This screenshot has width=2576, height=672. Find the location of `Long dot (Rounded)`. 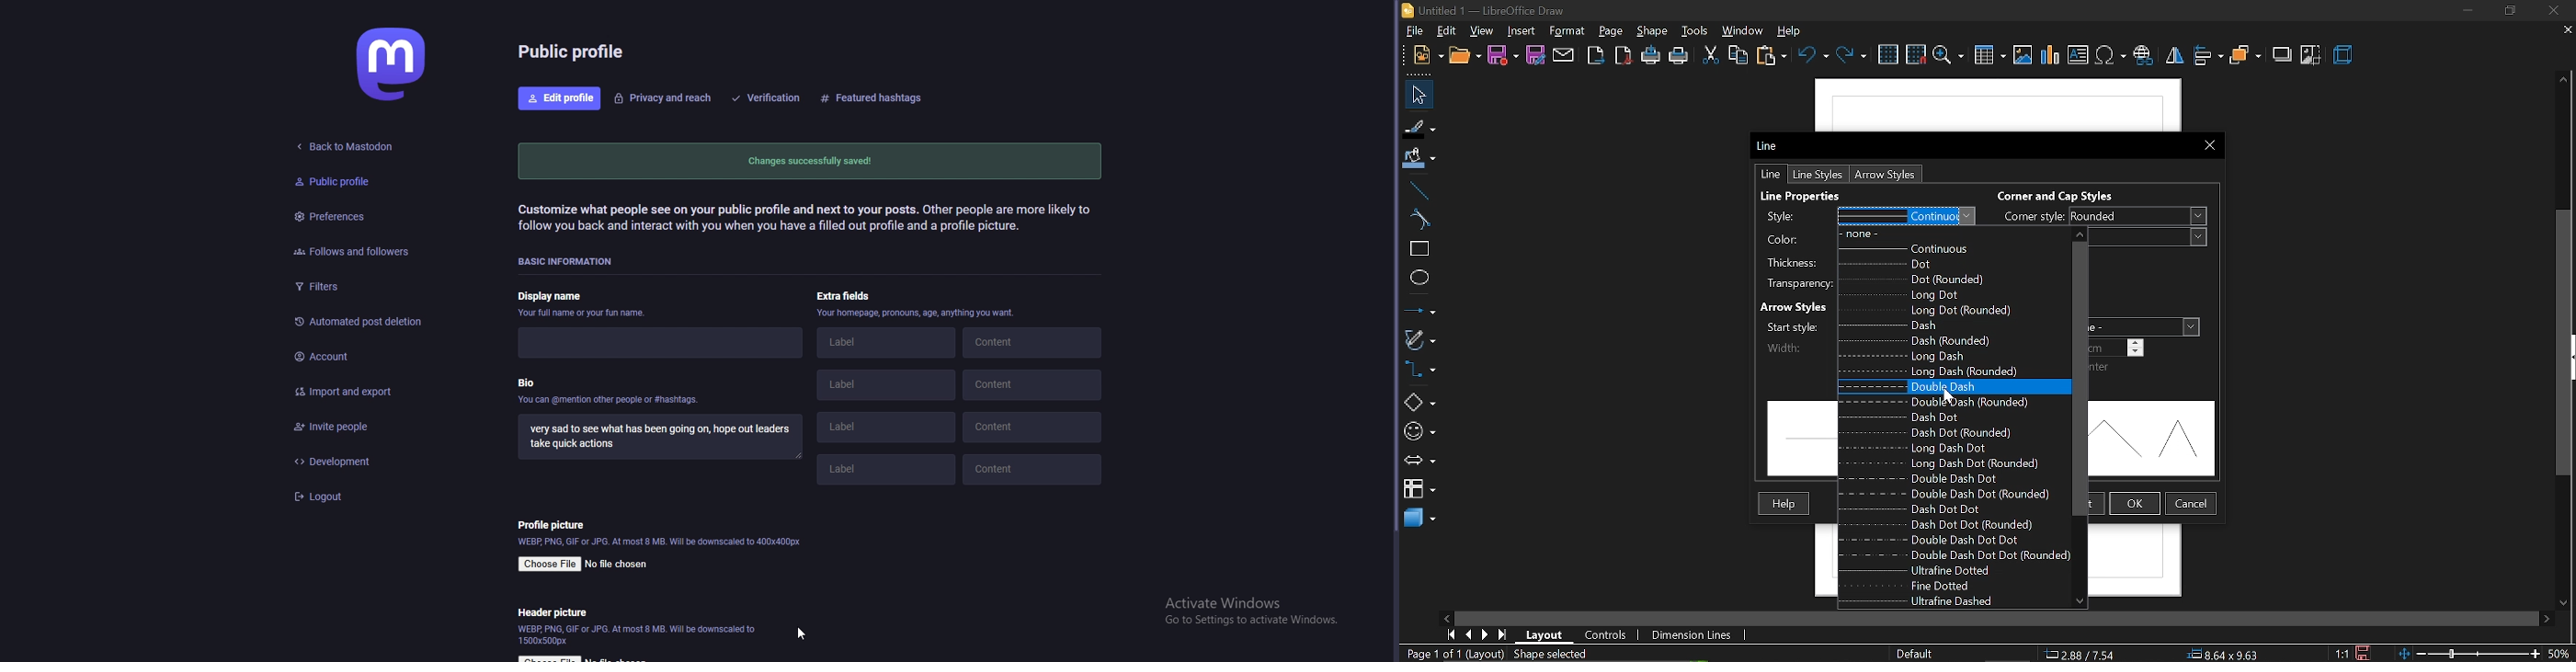

Long dot (Rounded) is located at coordinates (1955, 311).